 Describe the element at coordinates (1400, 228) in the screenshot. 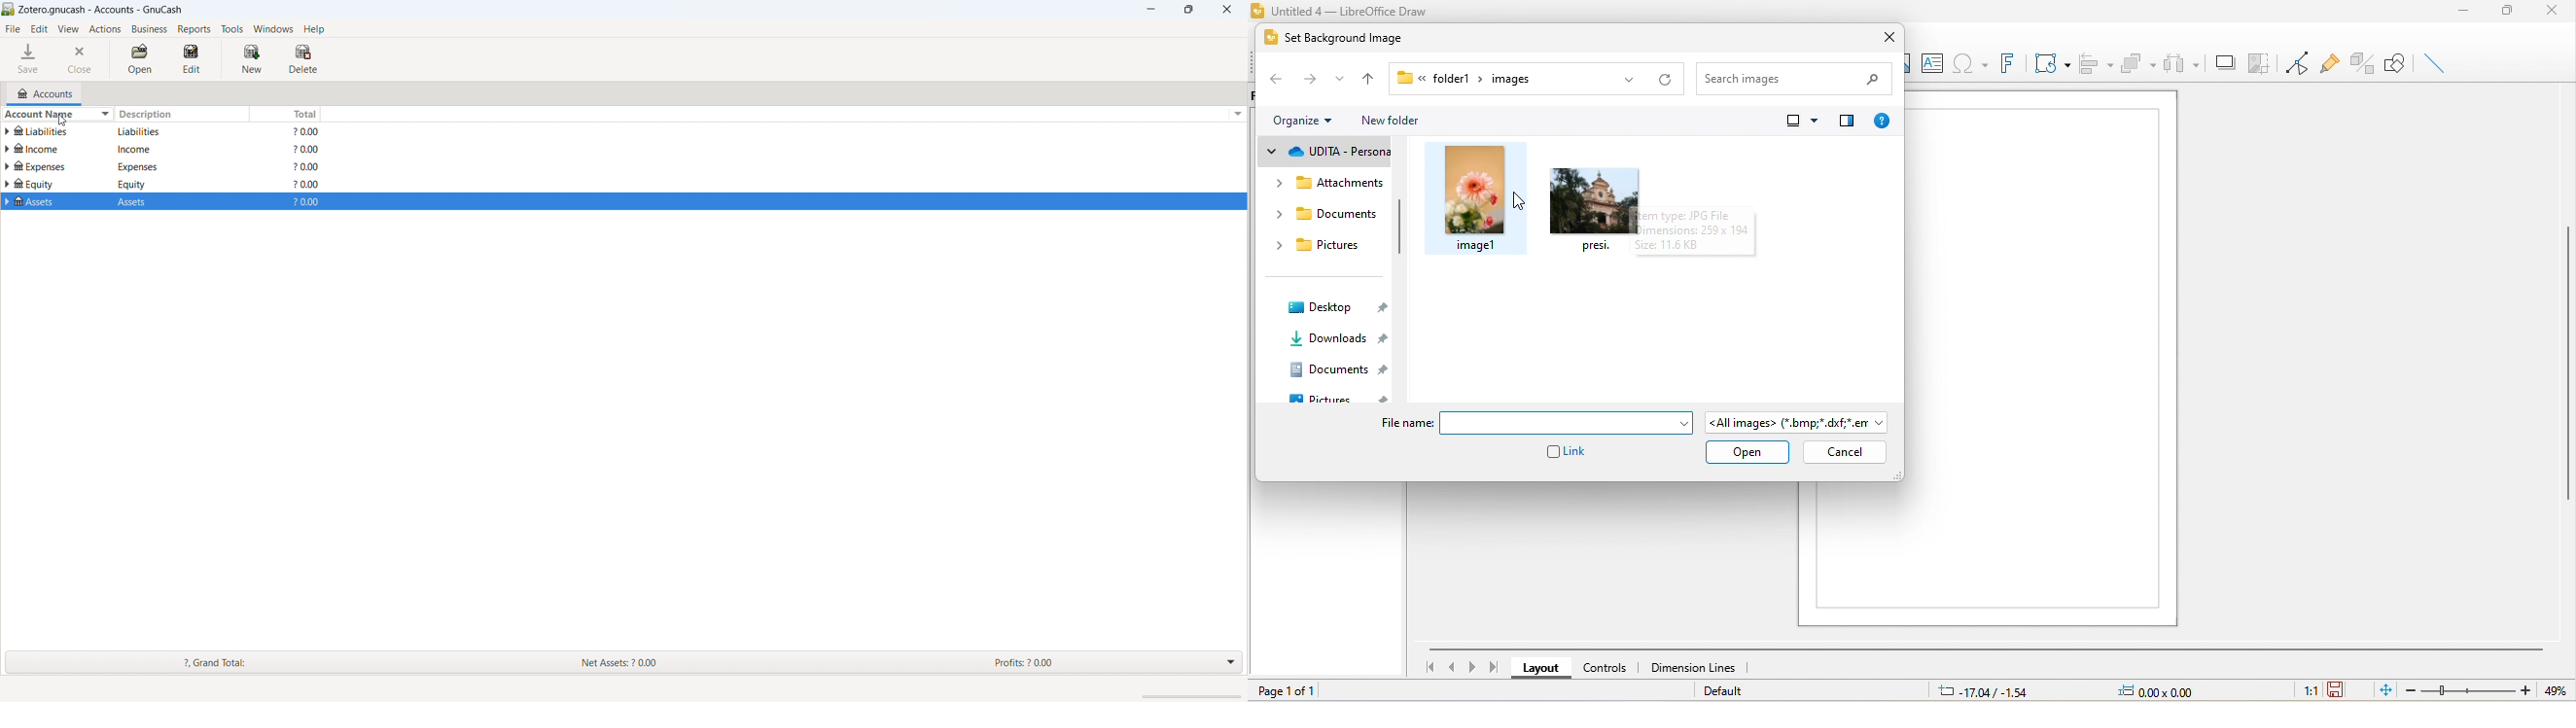

I see `vertical scroll bar` at that location.